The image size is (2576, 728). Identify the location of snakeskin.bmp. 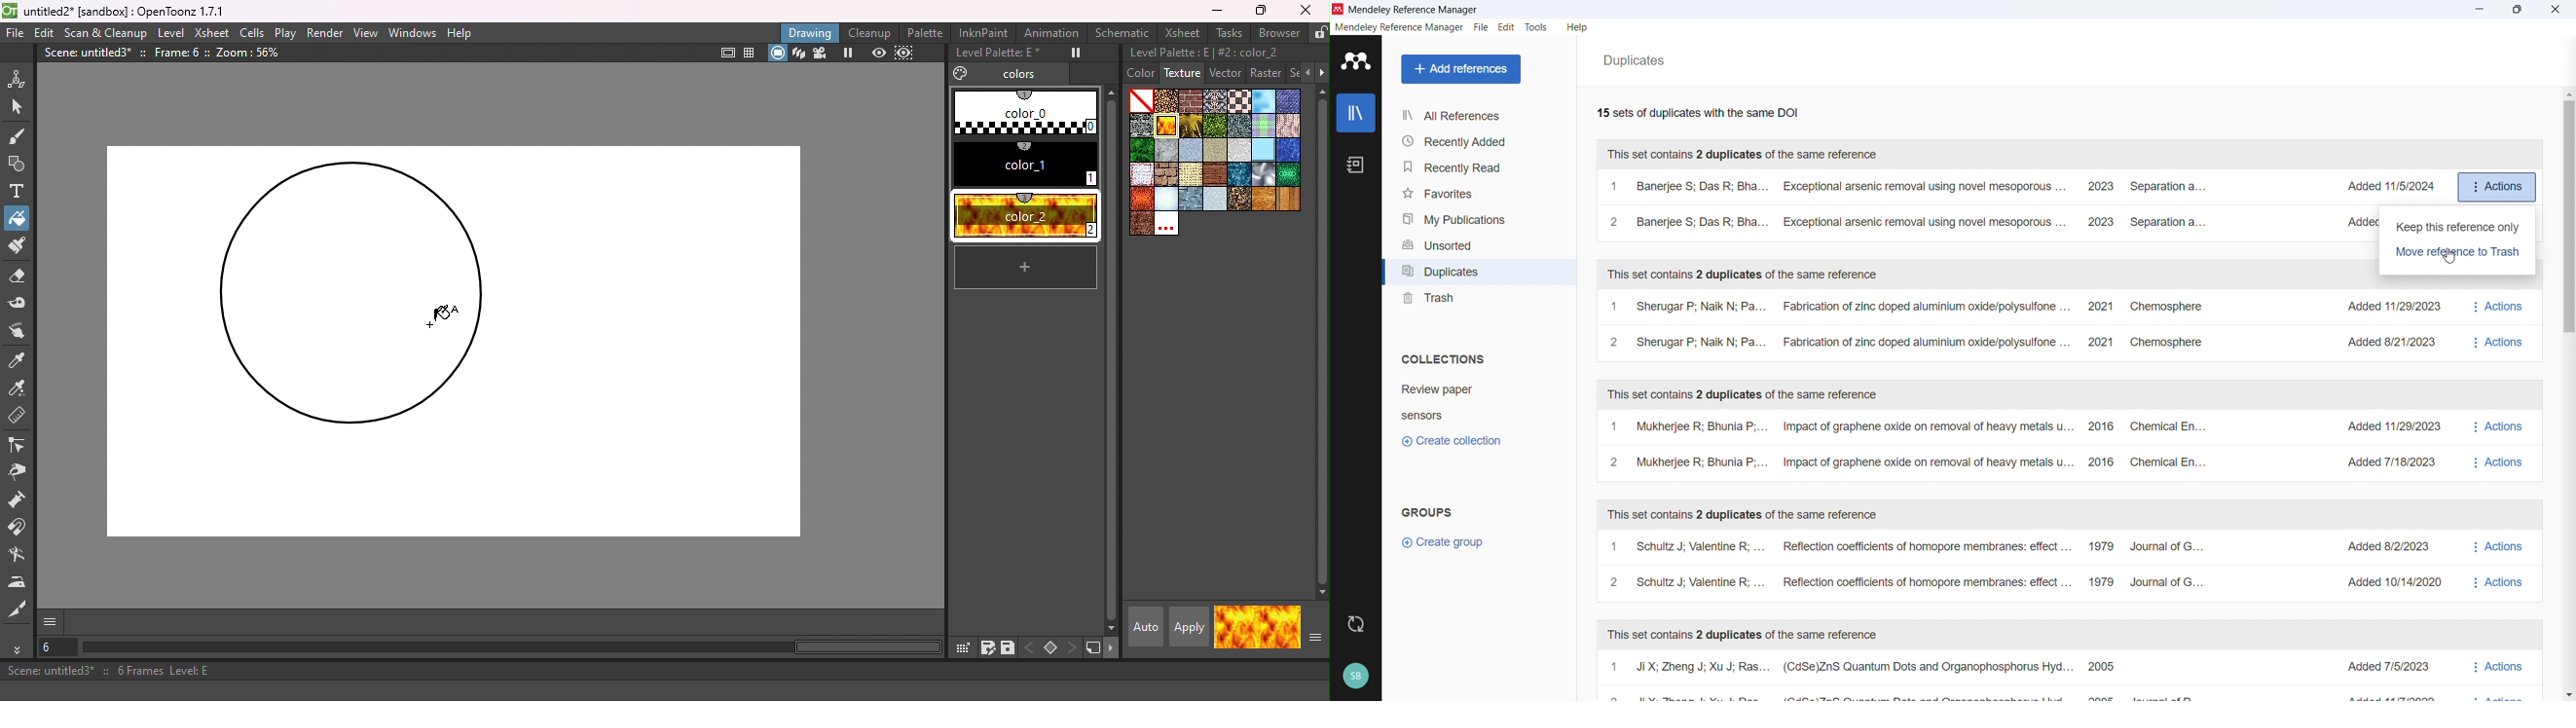
(1288, 174).